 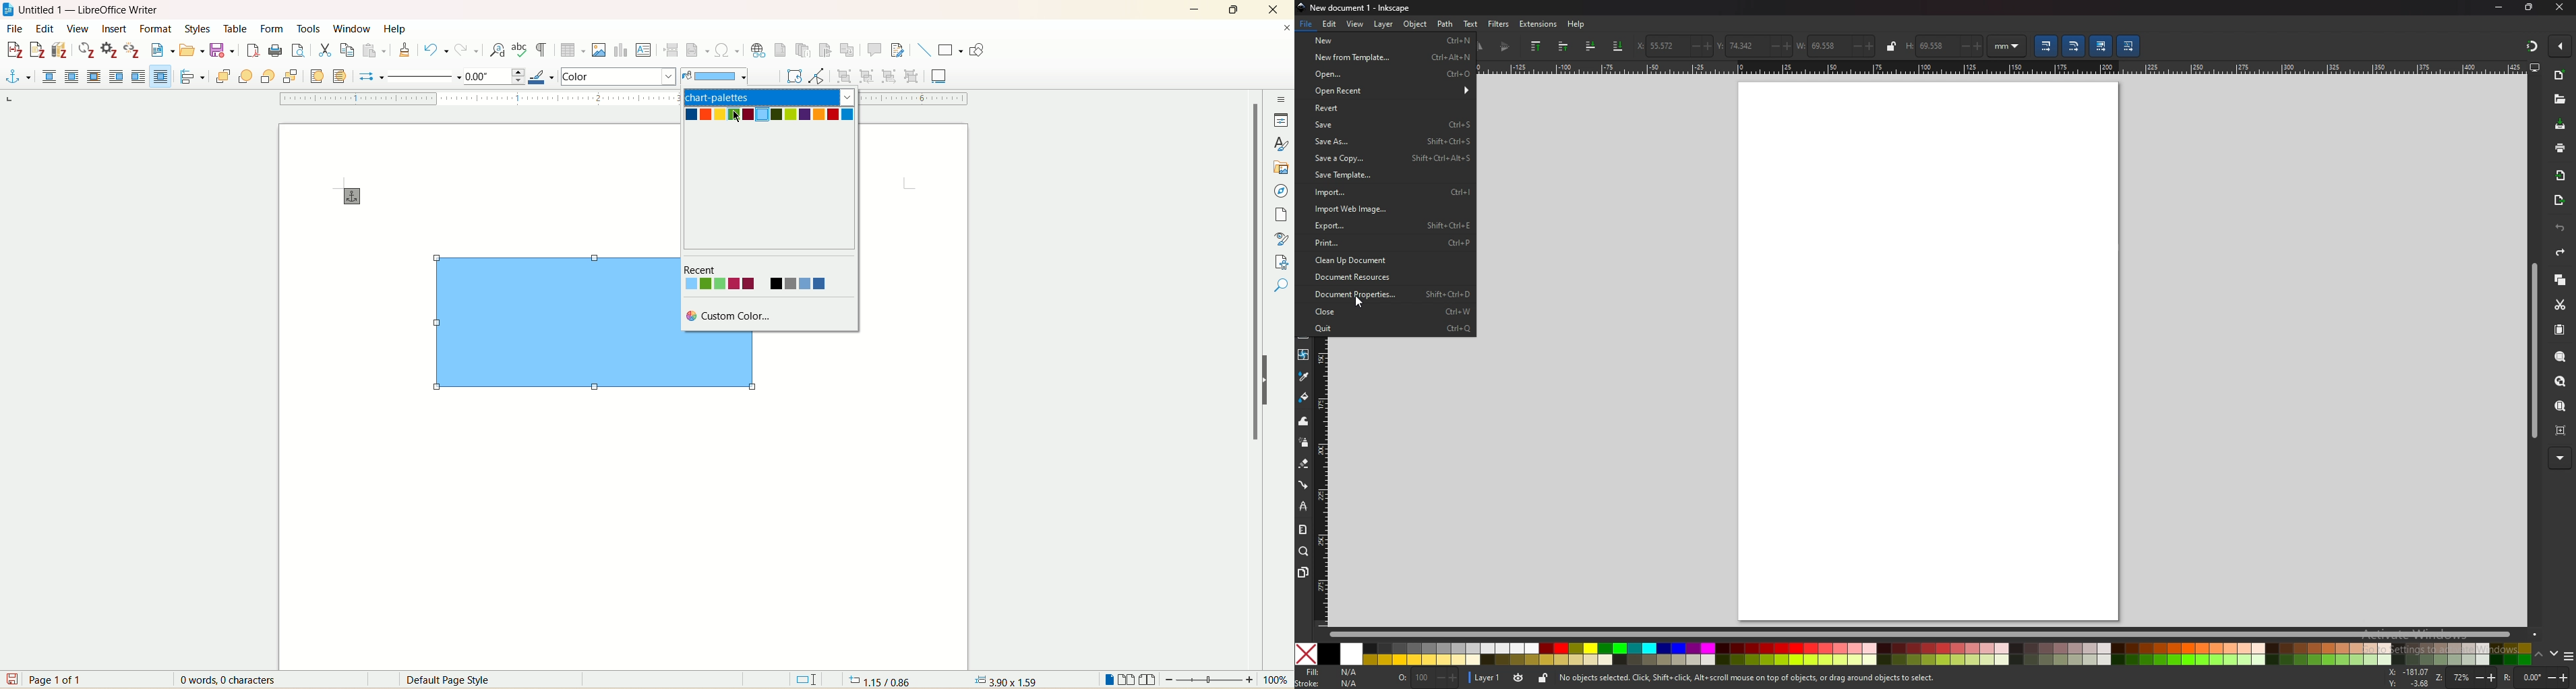 I want to click on insert table, so click(x=574, y=52).